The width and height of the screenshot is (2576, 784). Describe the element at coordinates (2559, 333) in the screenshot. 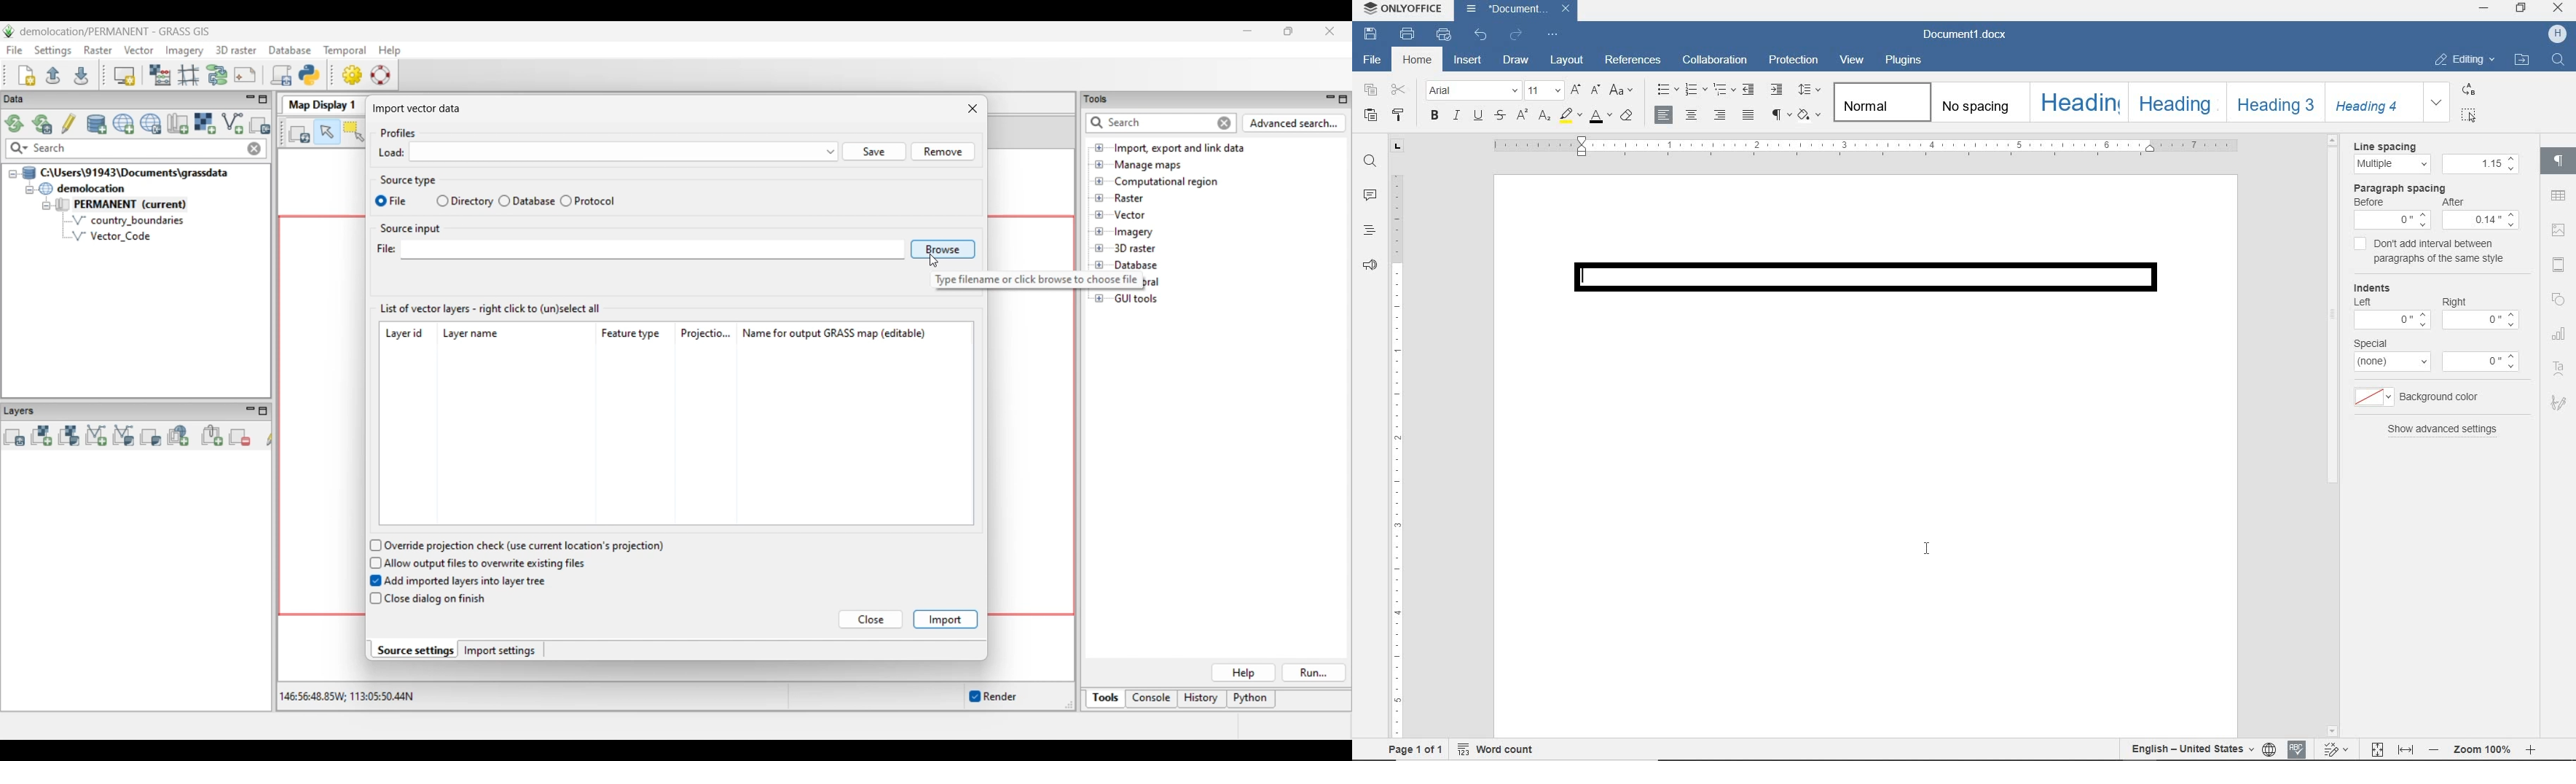

I see `chart` at that location.